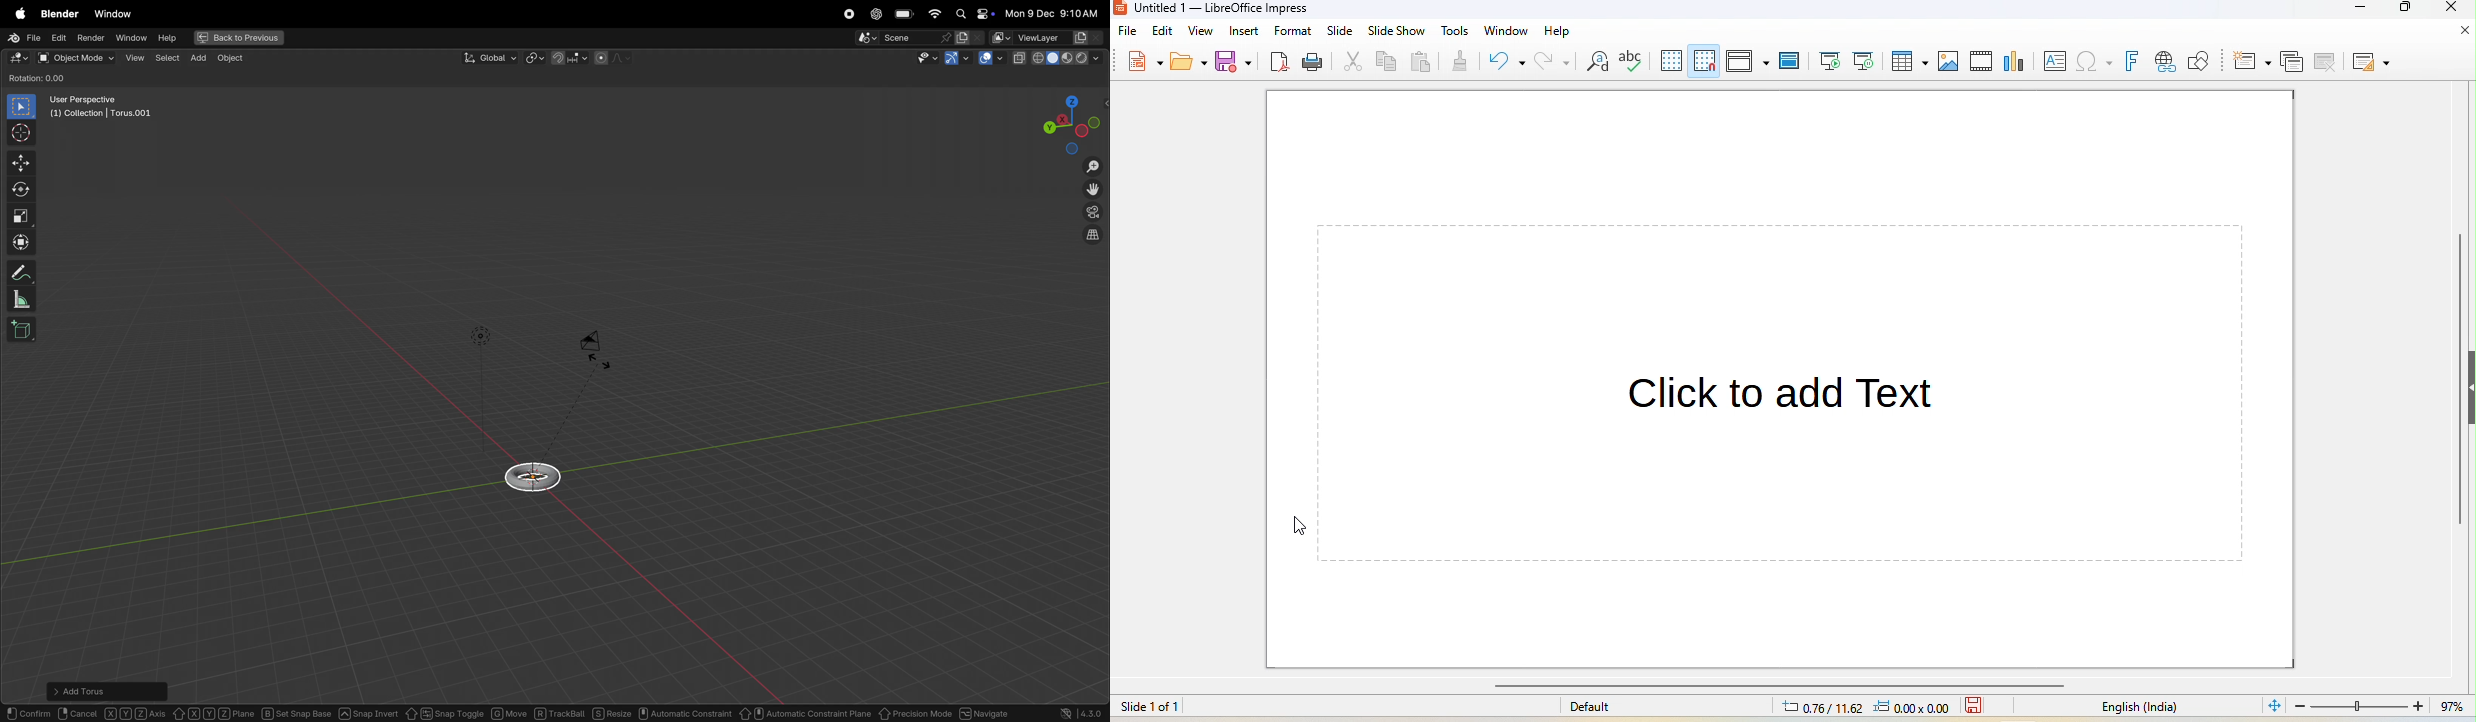 The image size is (2492, 728). What do you see at coordinates (1357, 62) in the screenshot?
I see `cut` at bounding box center [1357, 62].